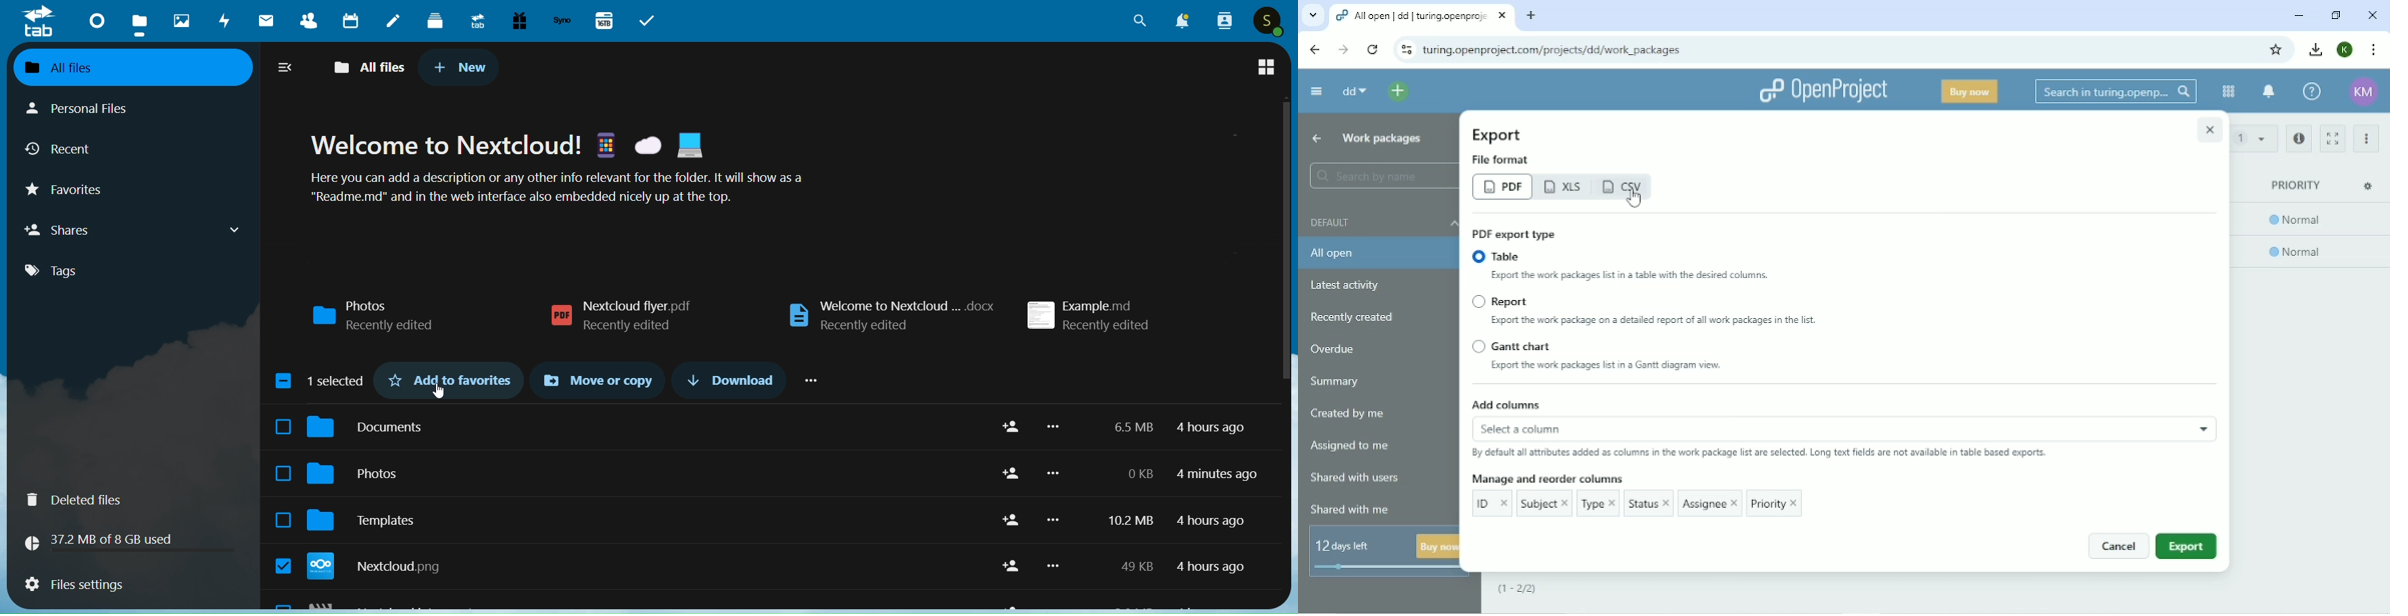 The image size is (2408, 616). What do you see at coordinates (648, 145) in the screenshot?
I see `Cloud emoji` at bounding box center [648, 145].